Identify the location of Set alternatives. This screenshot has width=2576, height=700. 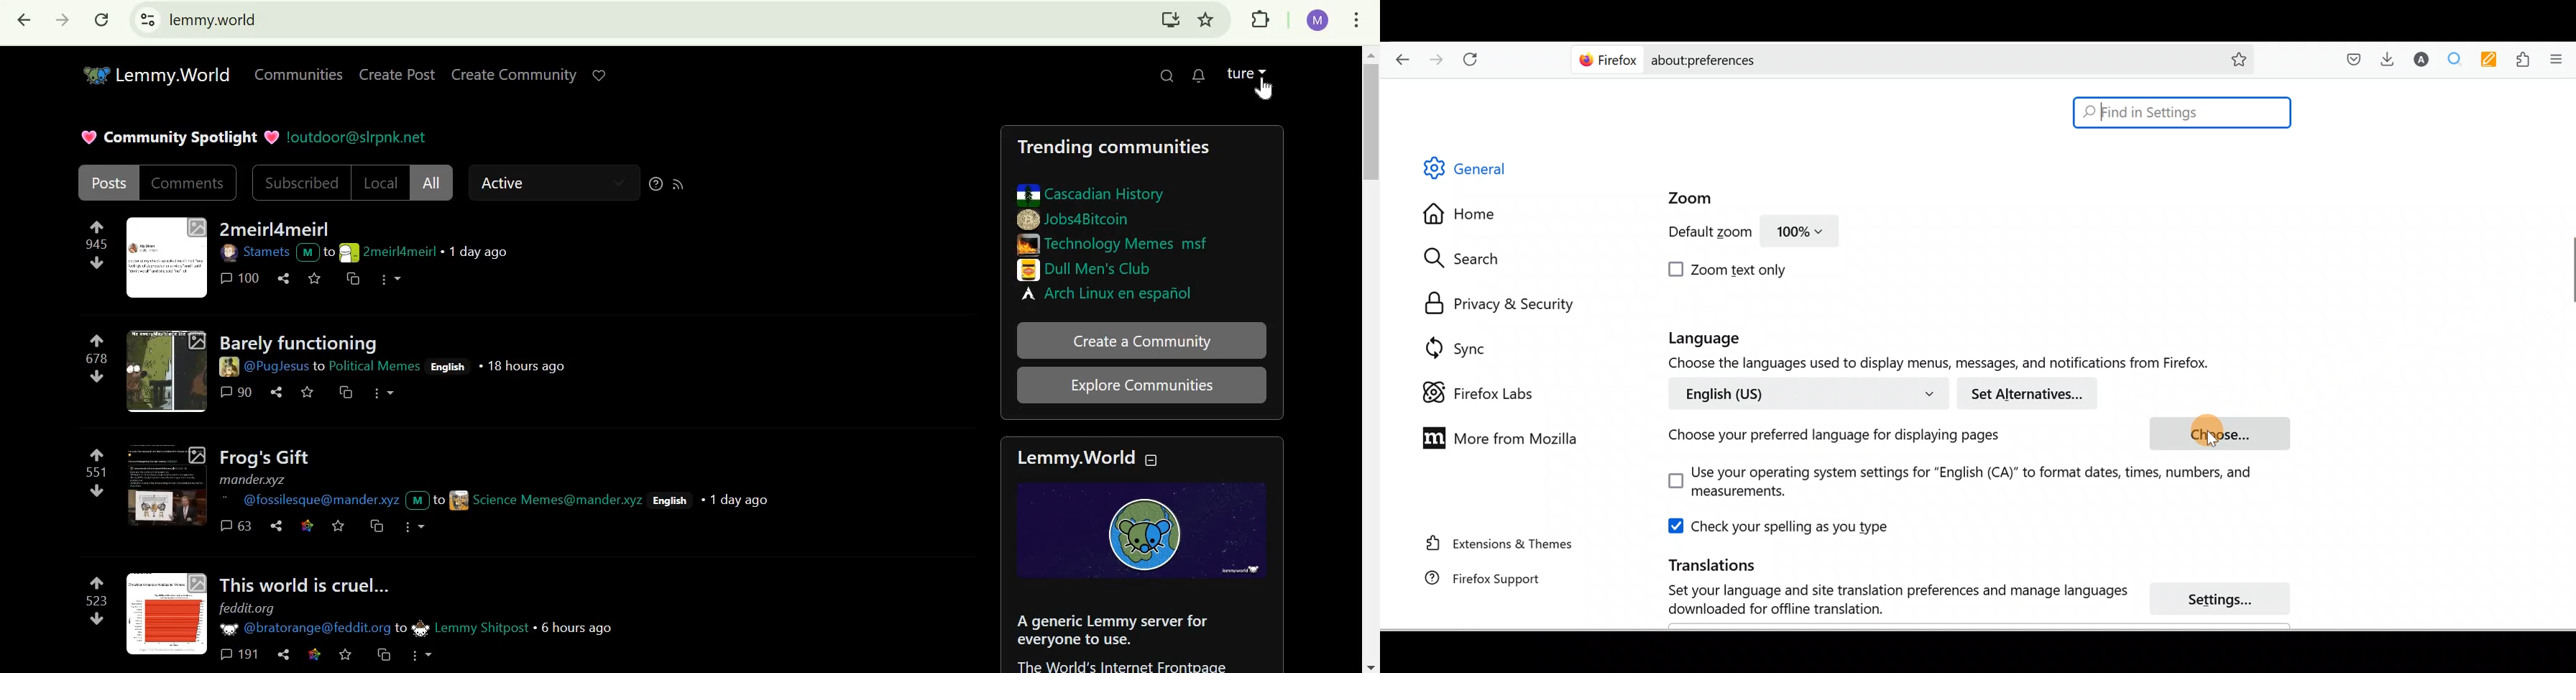
(2032, 394).